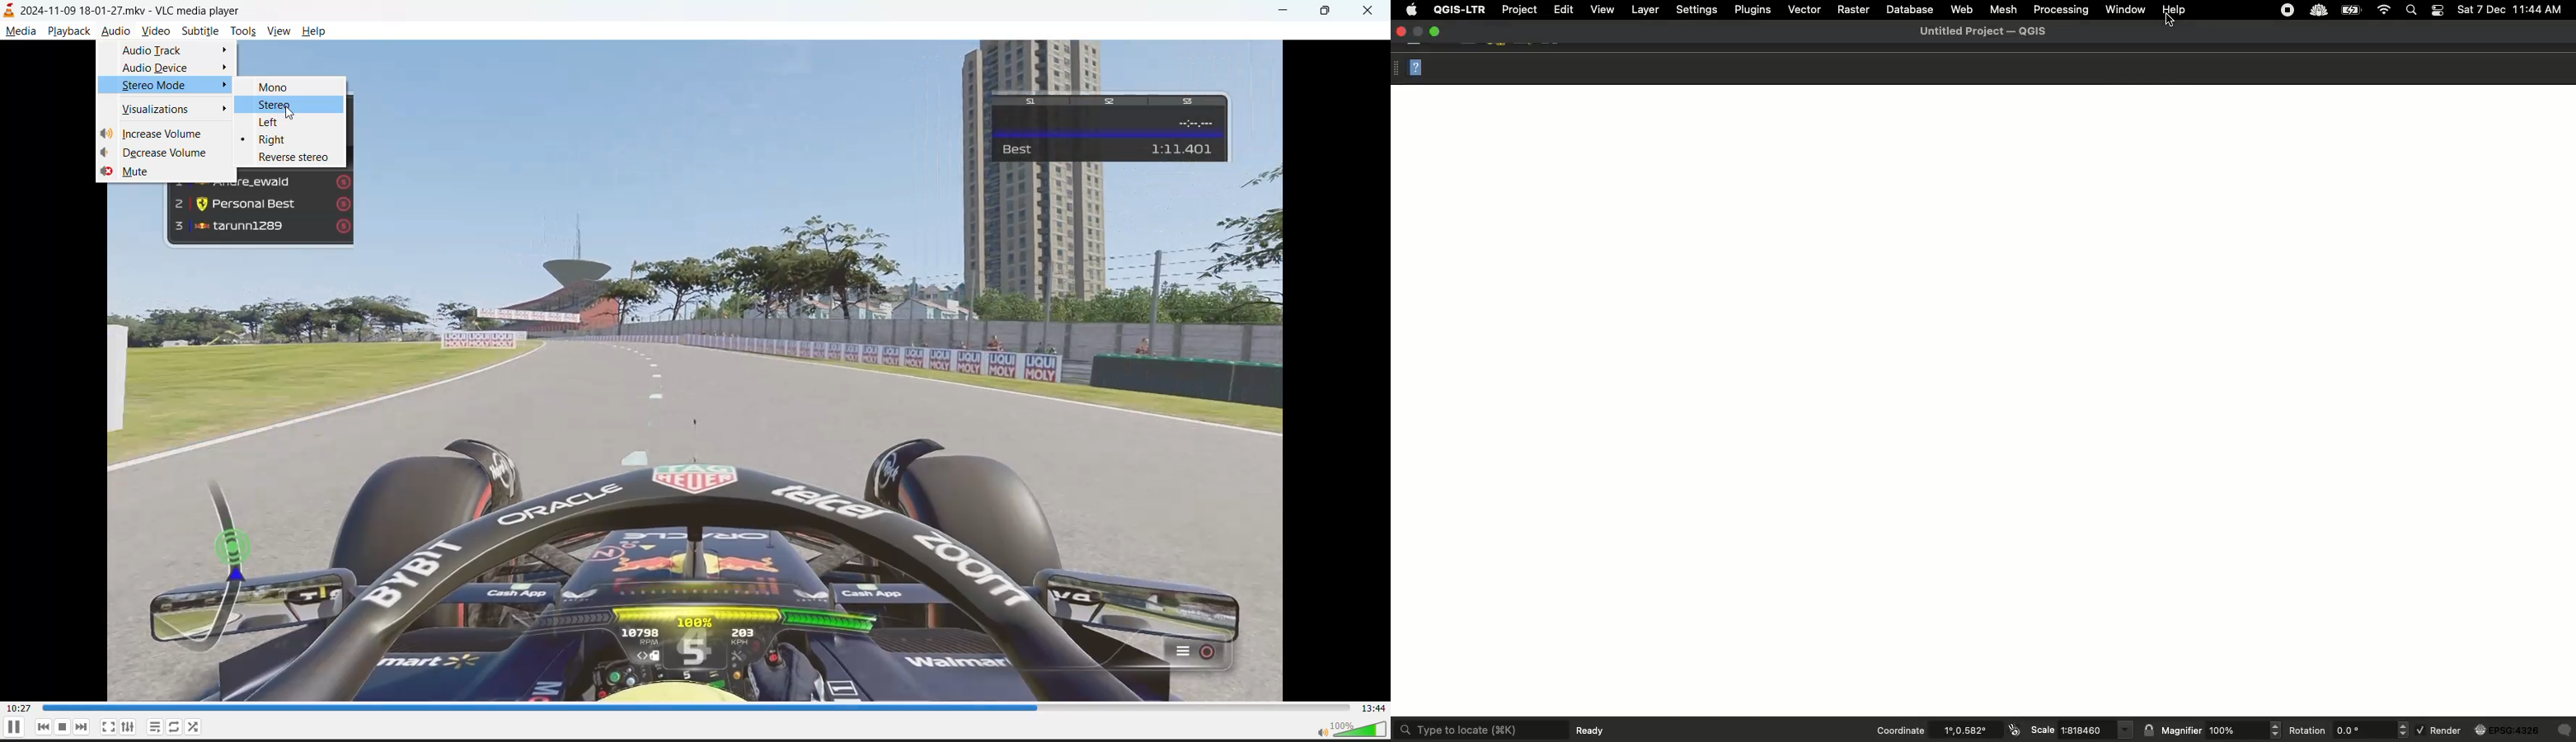 This screenshot has height=756, width=2576. What do you see at coordinates (1289, 11) in the screenshot?
I see `minimize` at bounding box center [1289, 11].